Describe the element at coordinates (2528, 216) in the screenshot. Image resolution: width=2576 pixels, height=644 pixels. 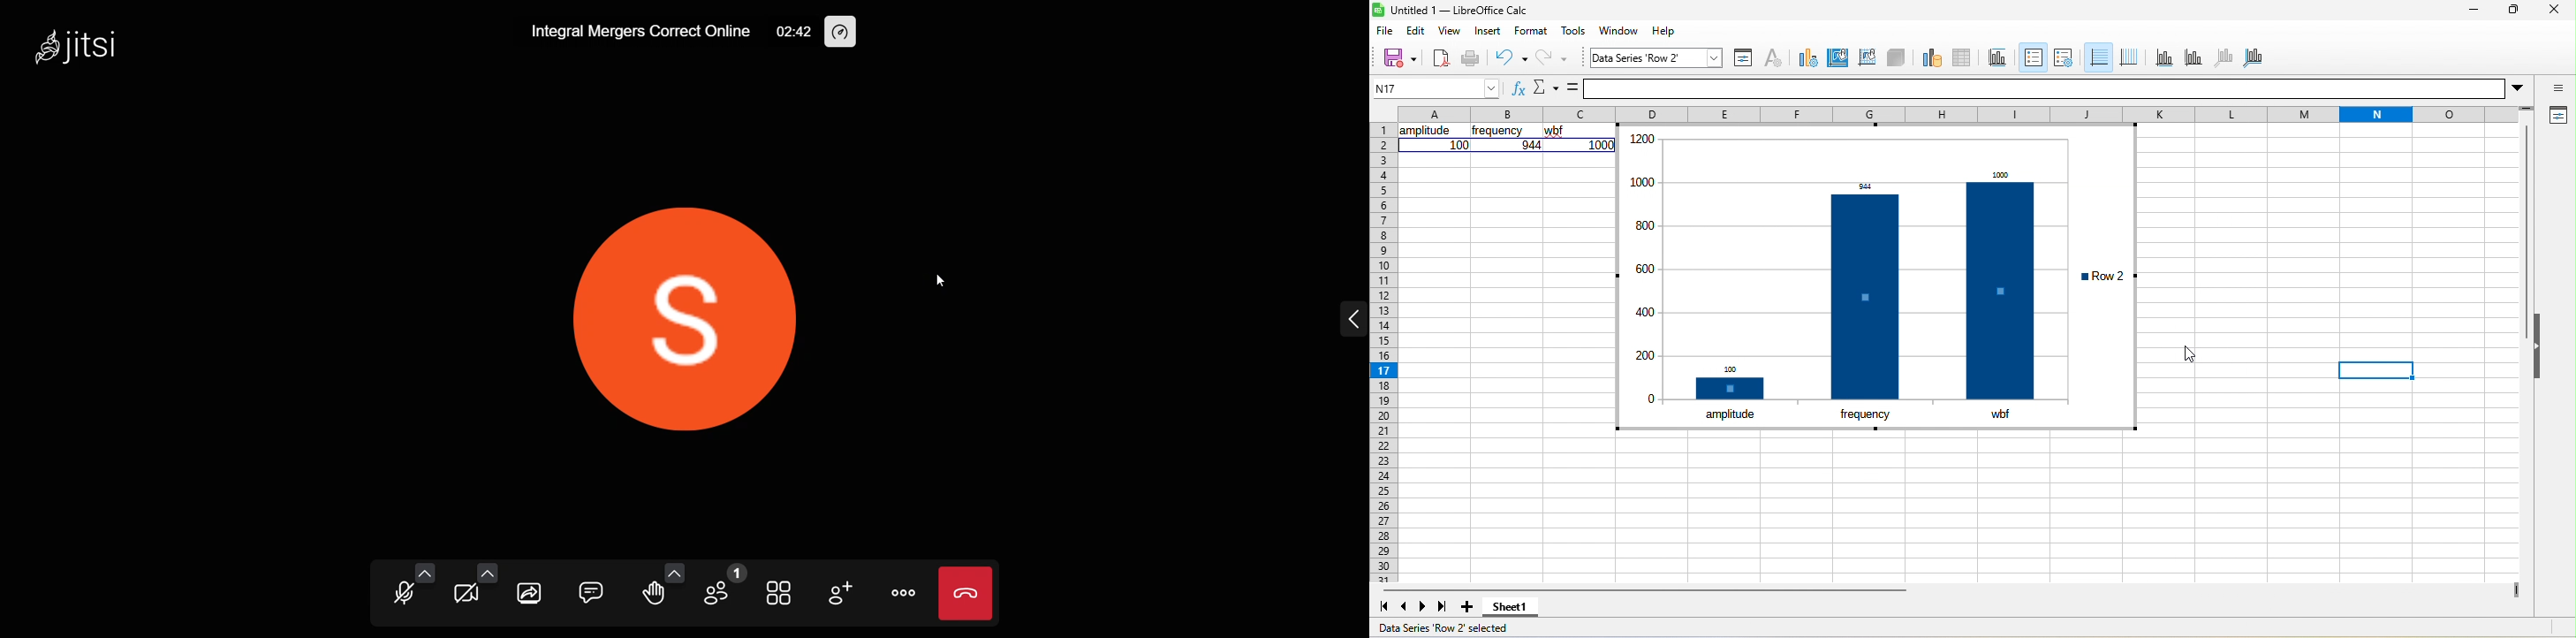
I see `vertical scroll bar` at that location.